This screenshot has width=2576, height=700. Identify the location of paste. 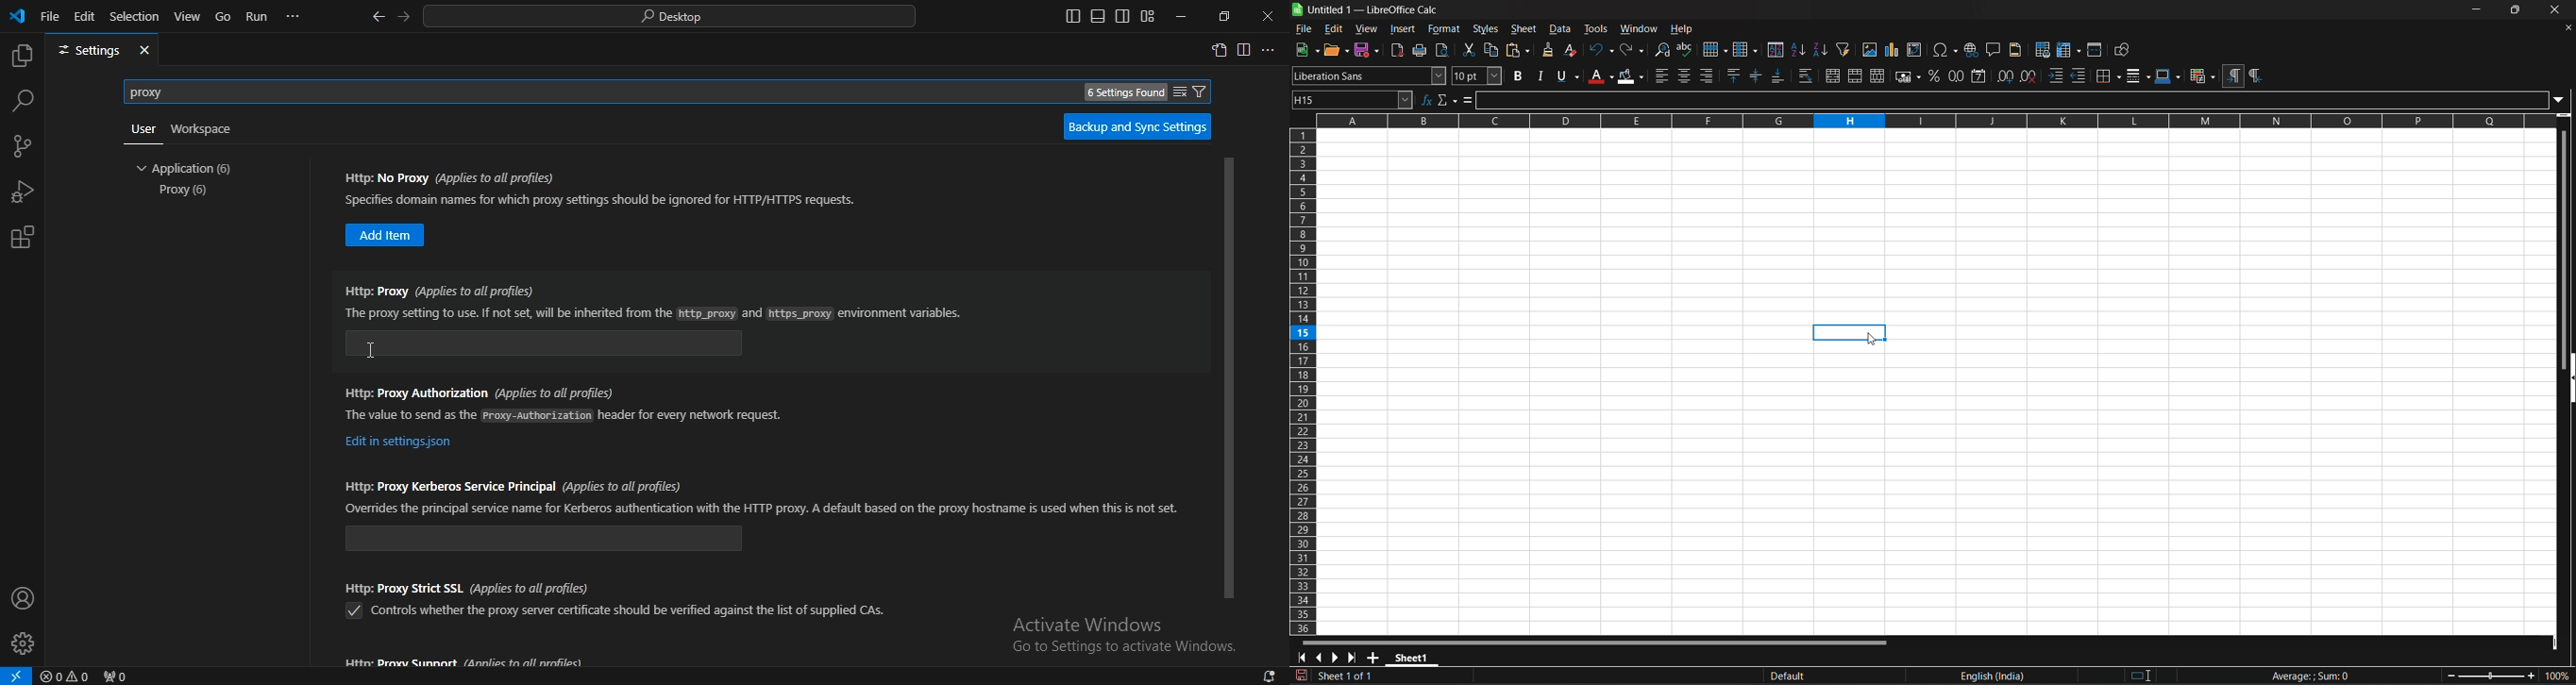
(1518, 50).